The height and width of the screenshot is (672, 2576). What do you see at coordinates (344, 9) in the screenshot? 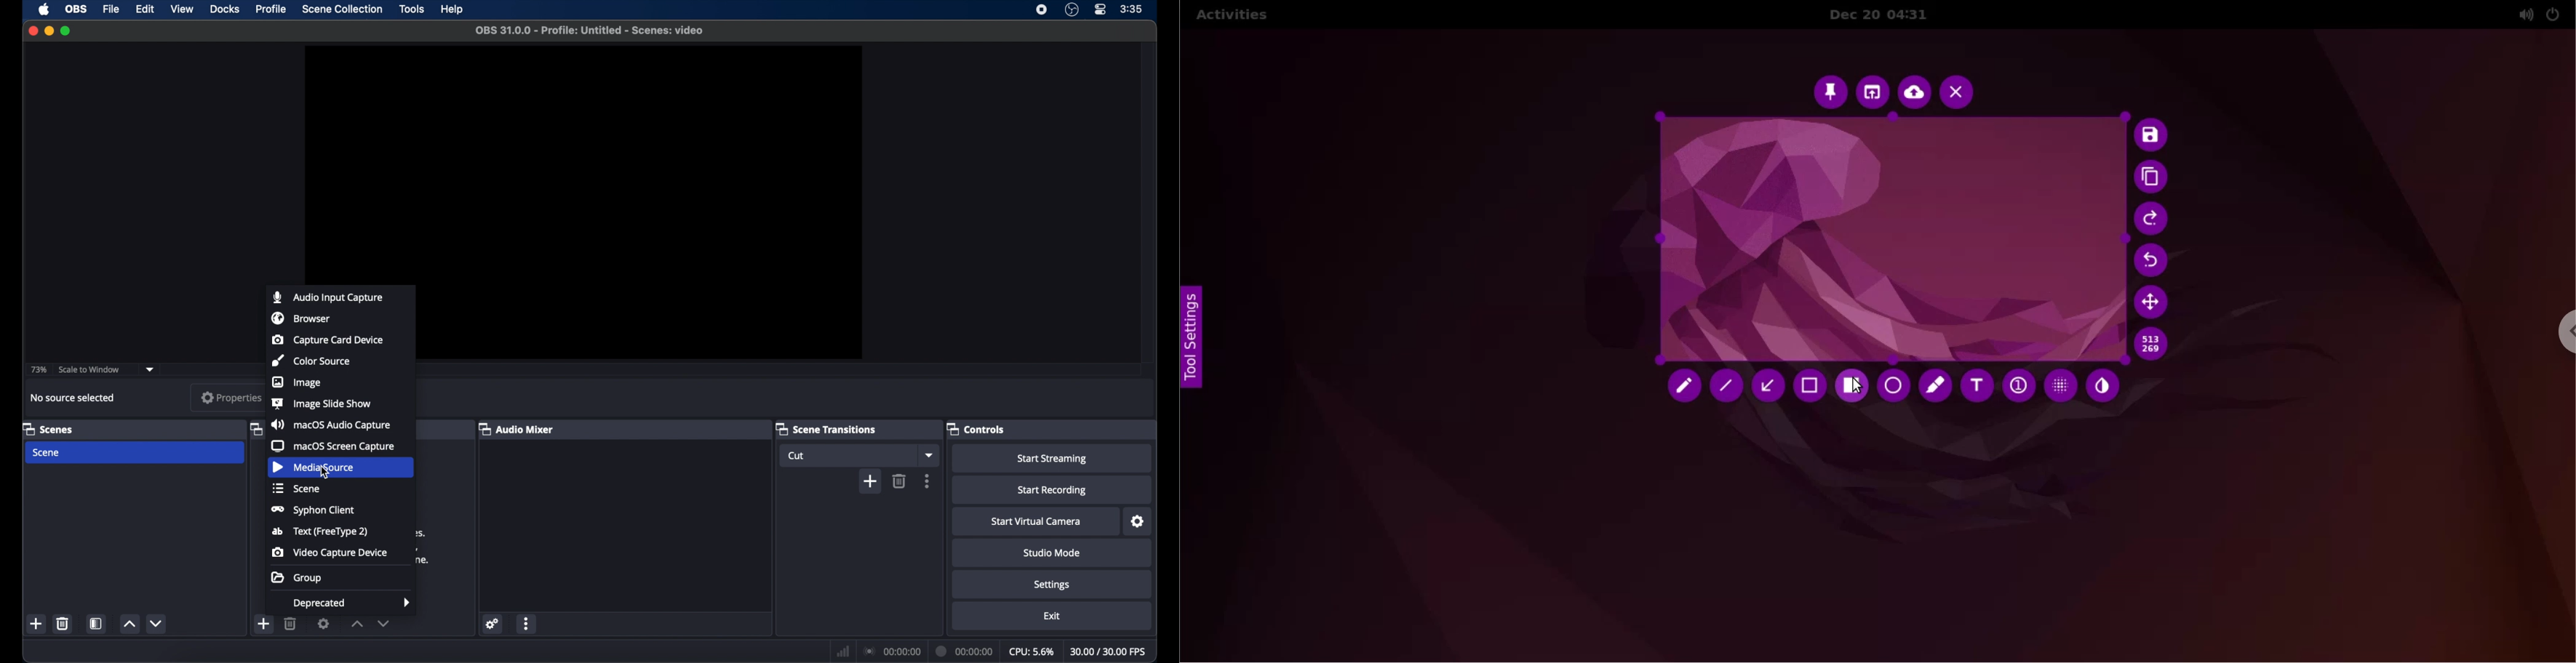
I see `scene collection` at bounding box center [344, 9].